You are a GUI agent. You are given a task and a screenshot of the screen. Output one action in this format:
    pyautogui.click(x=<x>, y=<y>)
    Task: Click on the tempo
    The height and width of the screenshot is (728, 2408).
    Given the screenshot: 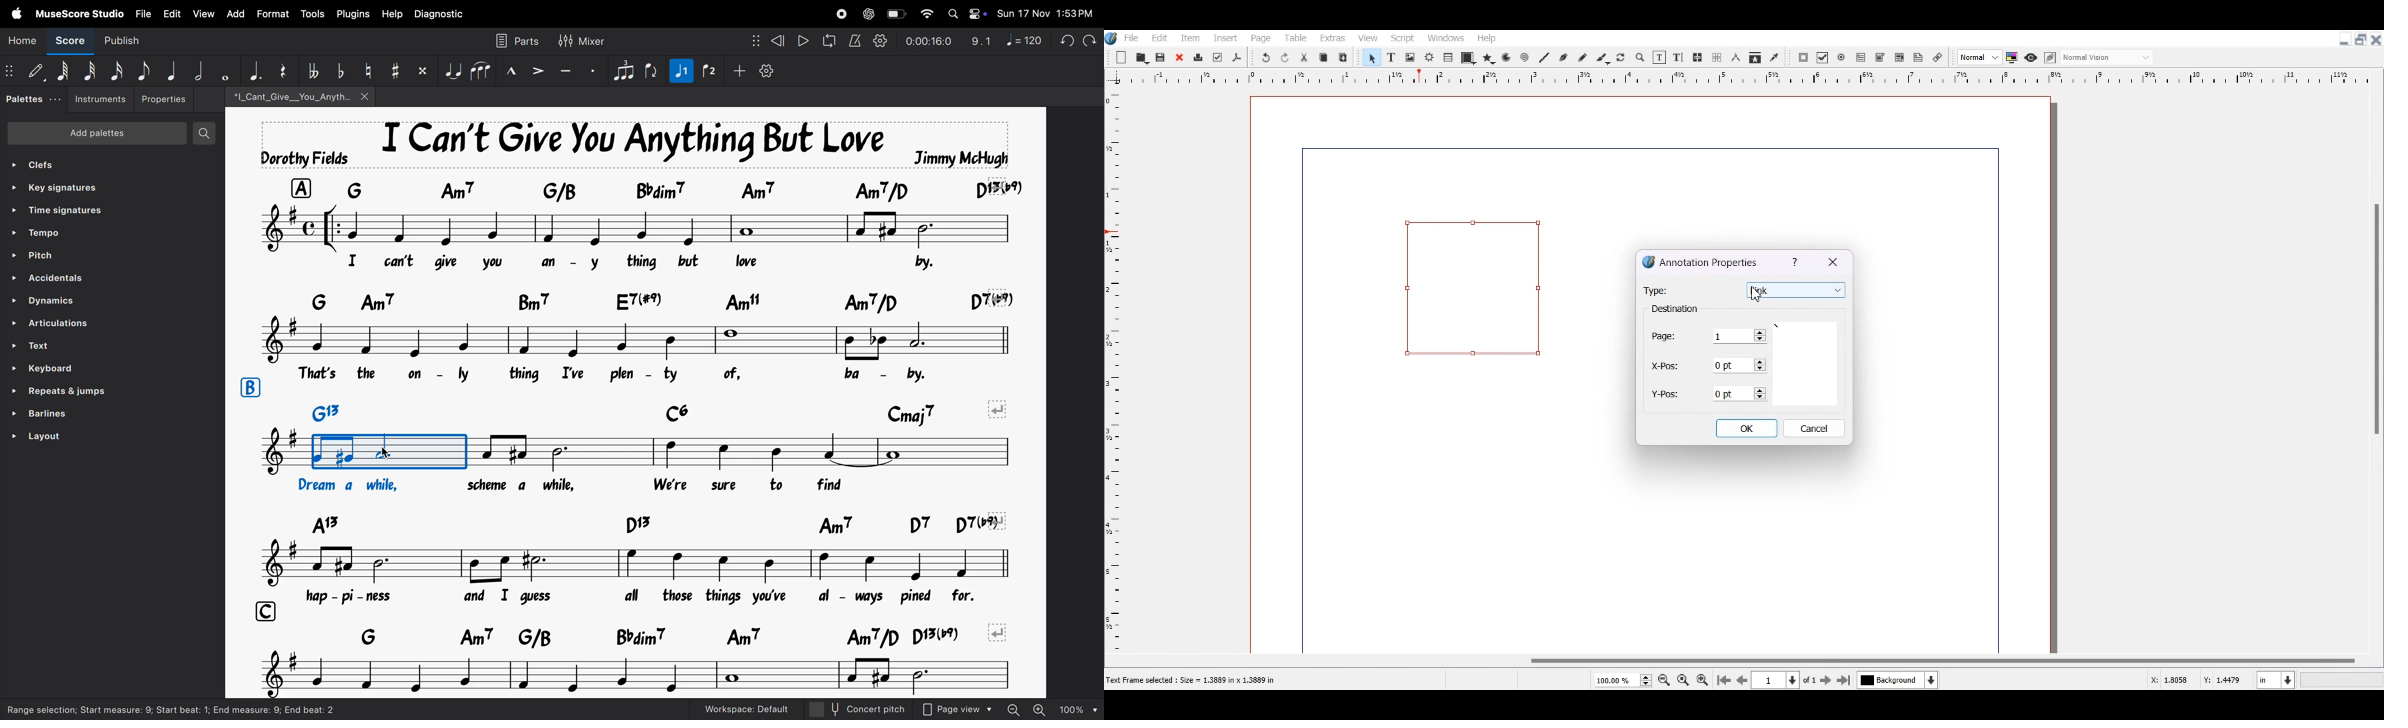 What is the action you would take?
    pyautogui.click(x=41, y=234)
    